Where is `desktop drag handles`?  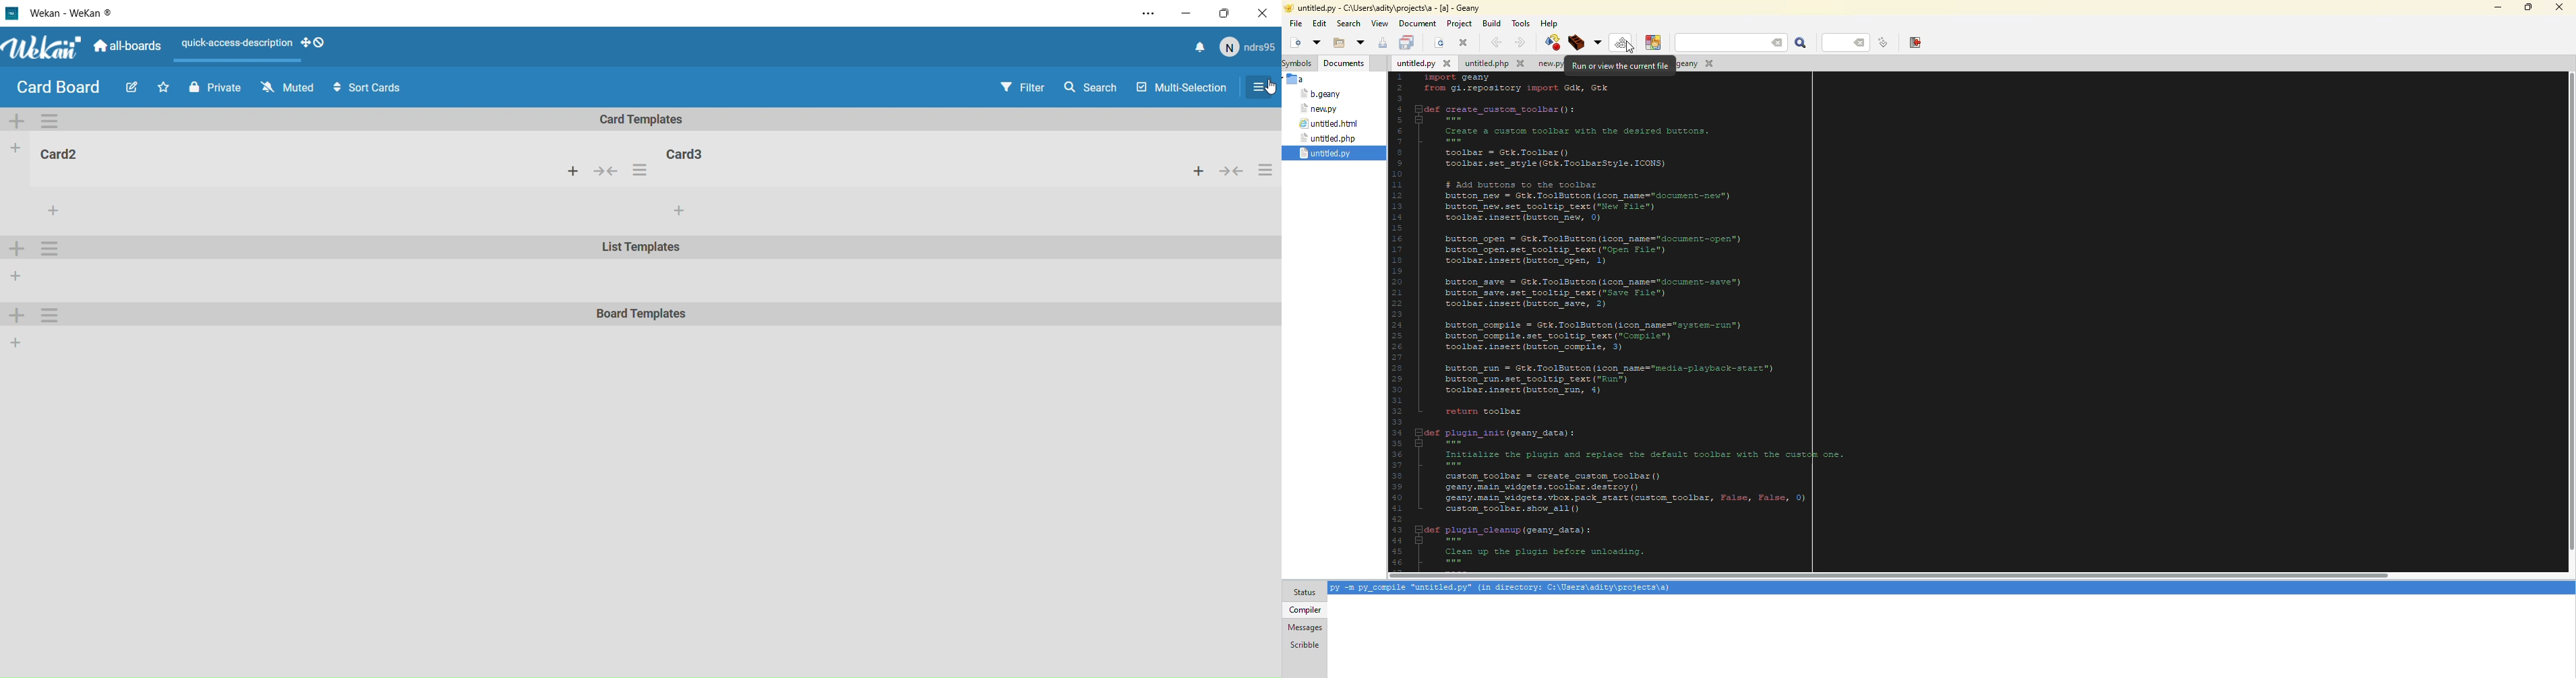 desktop drag handles is located at coordinates (318, 44).